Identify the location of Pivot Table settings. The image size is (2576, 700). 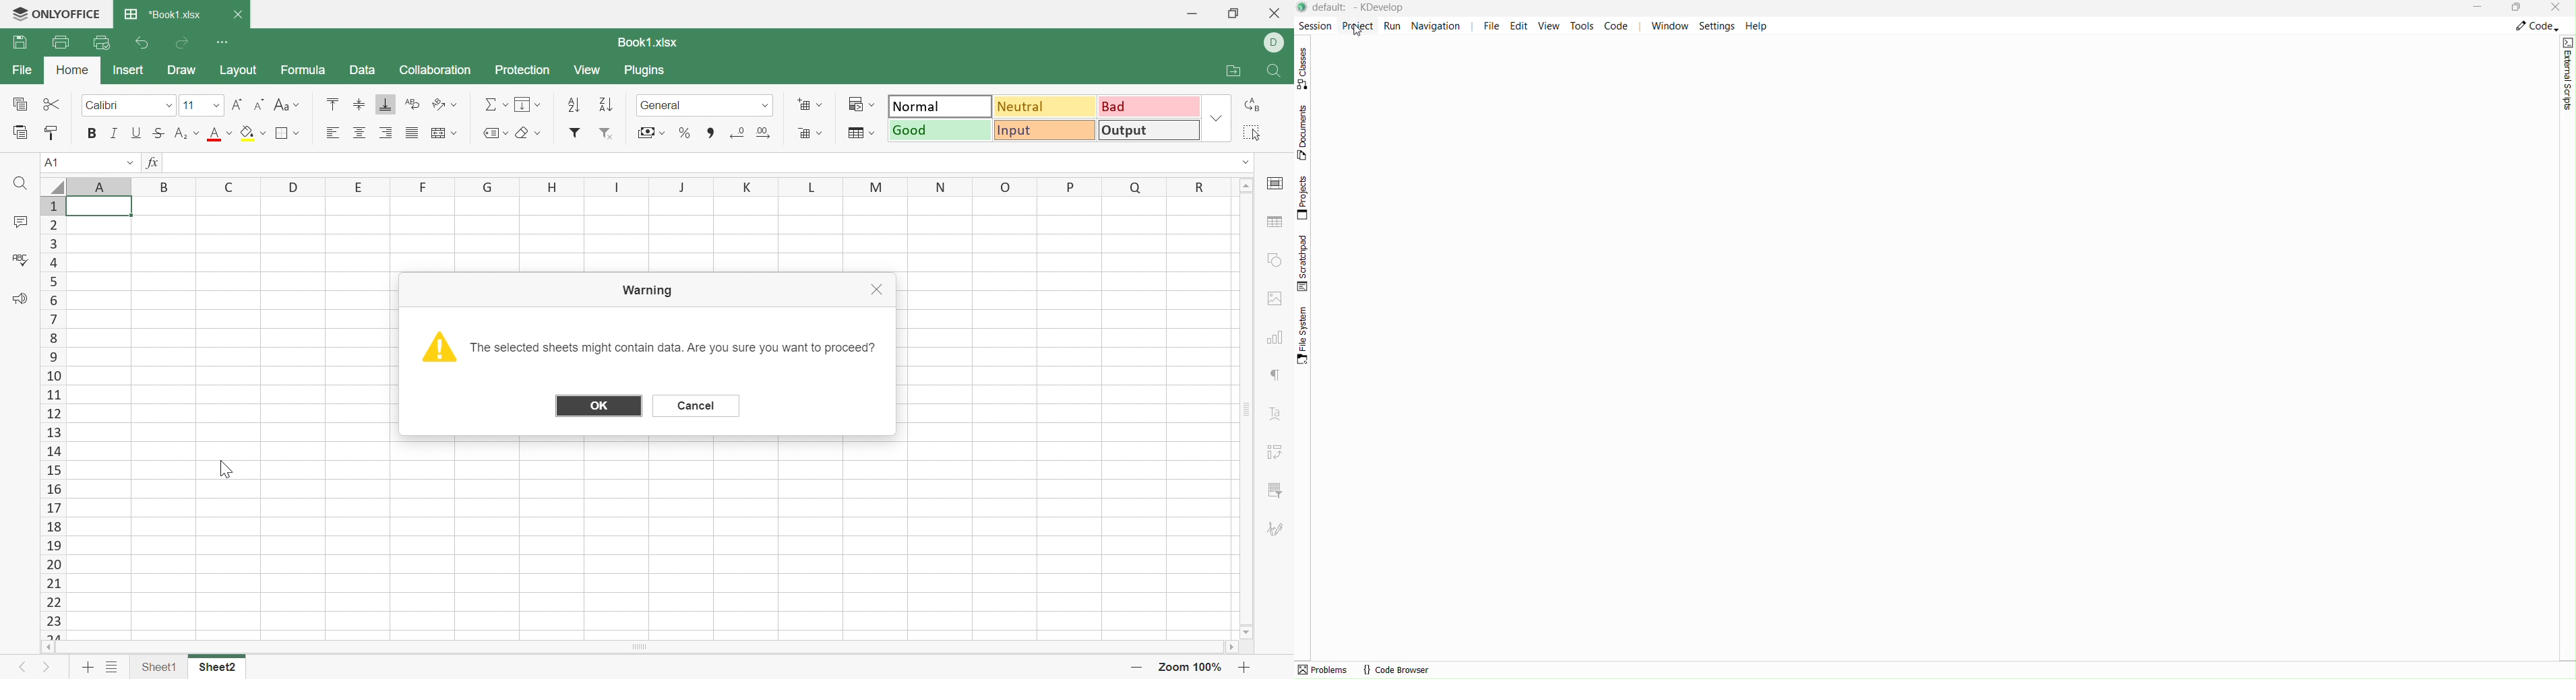
(1277, 452).